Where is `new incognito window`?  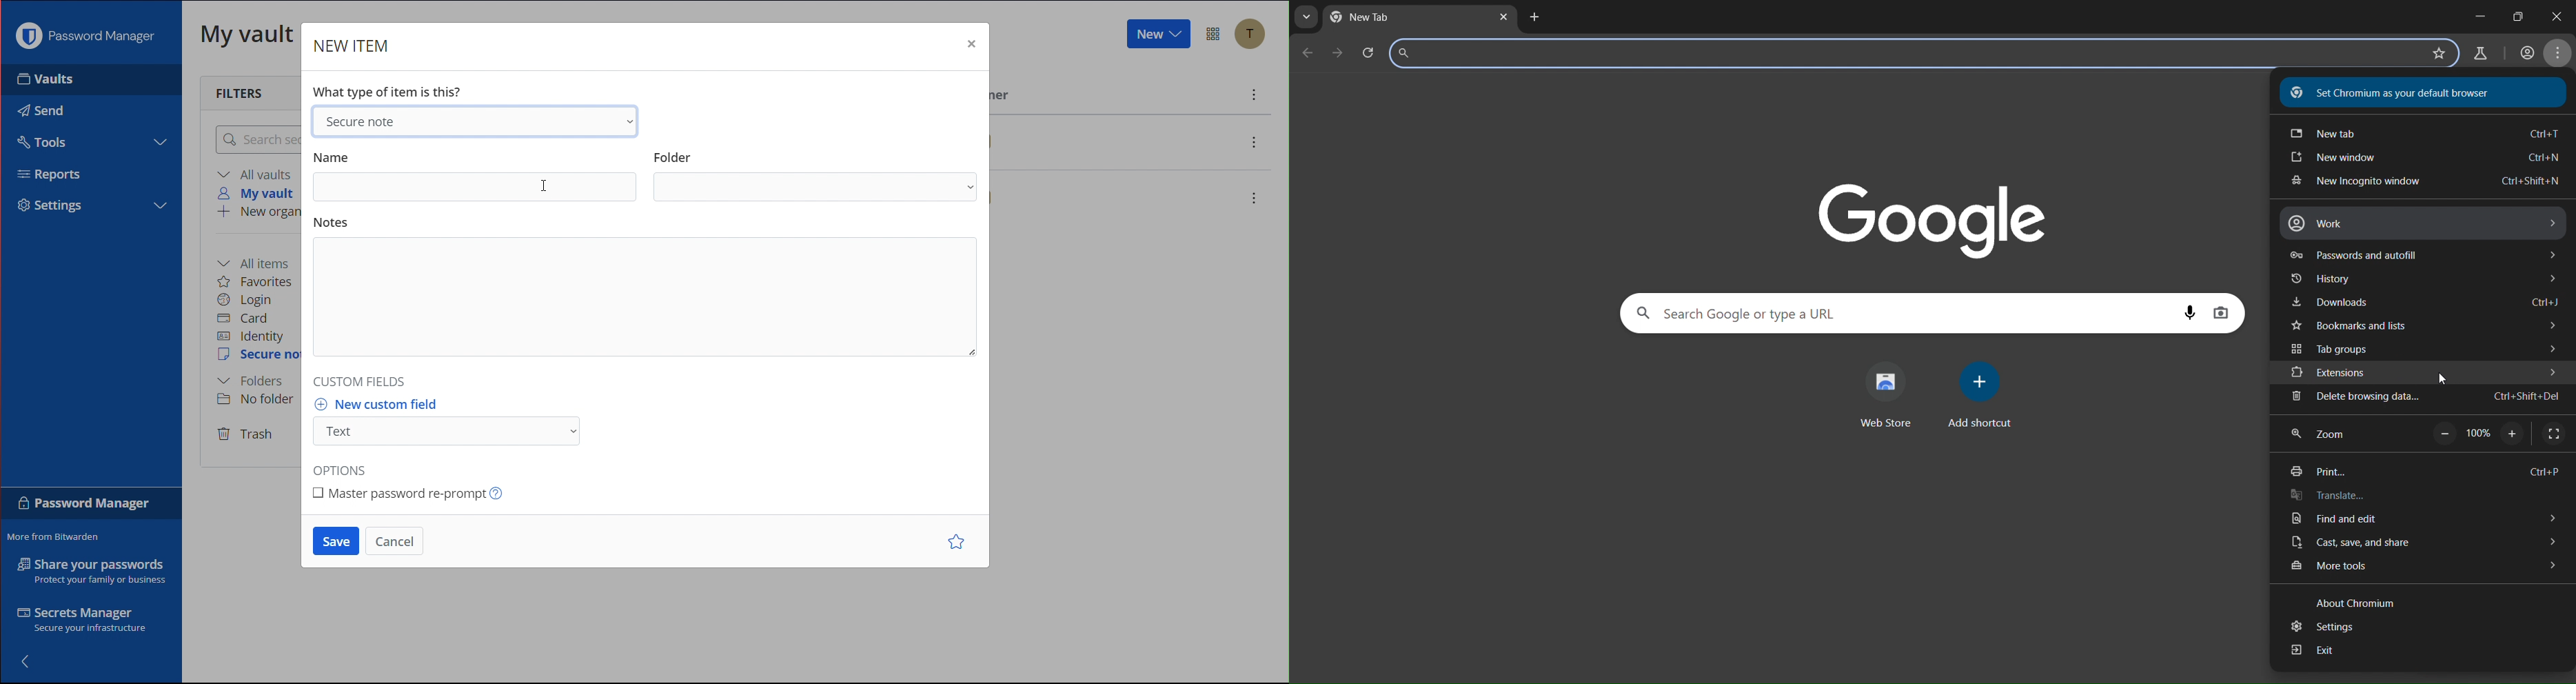 new incognito window is located at coordinates (2424, 180).